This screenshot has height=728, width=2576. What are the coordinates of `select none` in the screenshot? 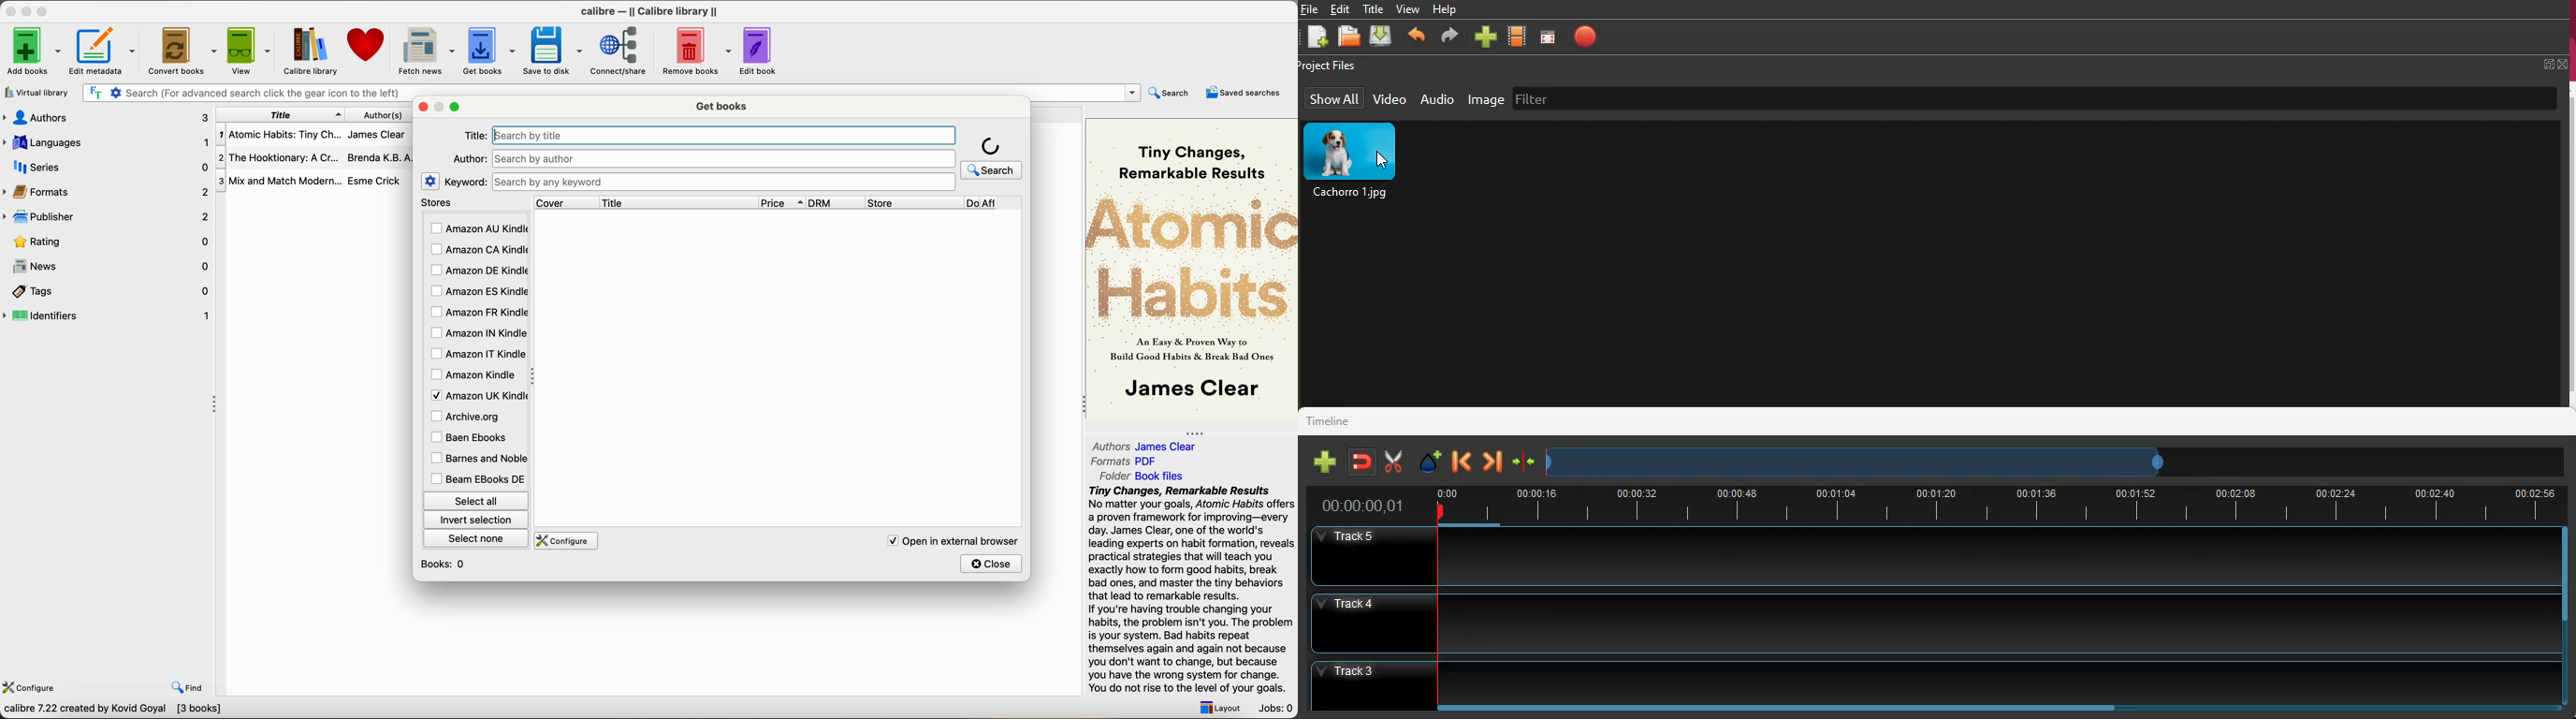 It's located at (477, 538).